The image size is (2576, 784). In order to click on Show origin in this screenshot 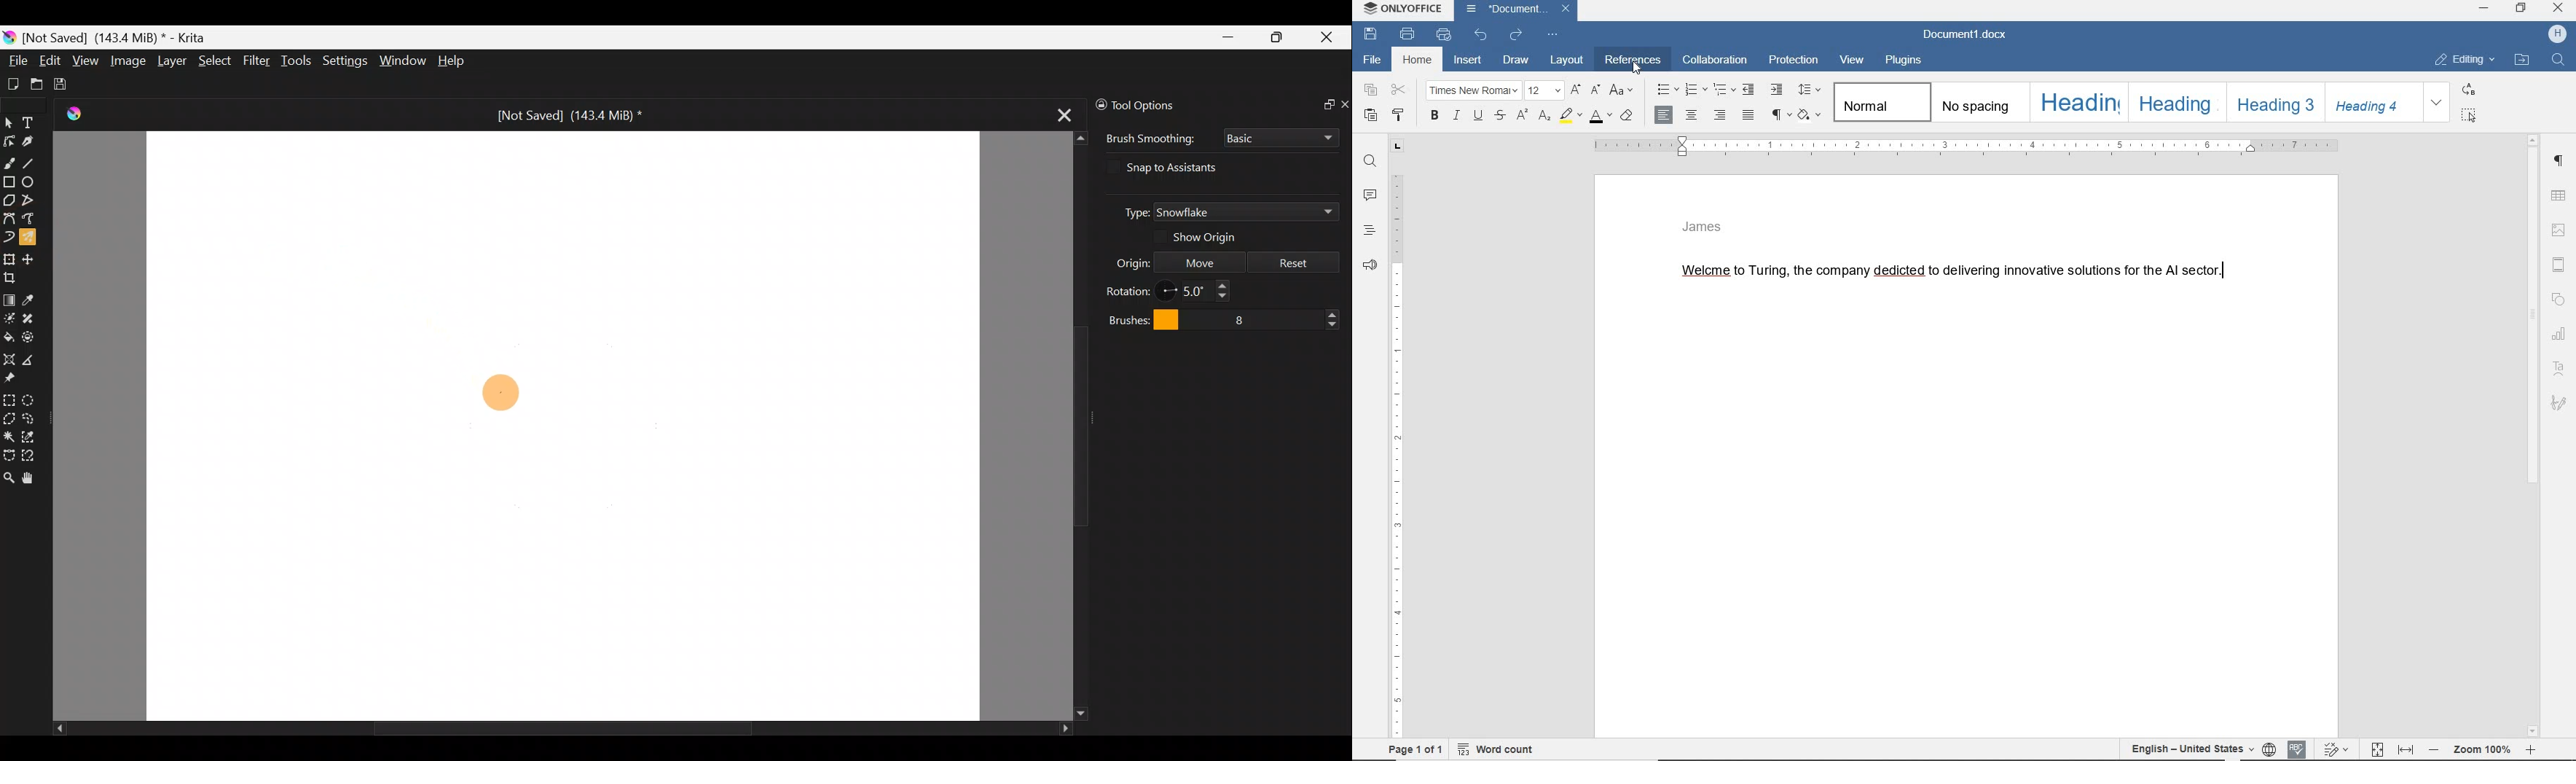, I will do `click(1214, 237)`.